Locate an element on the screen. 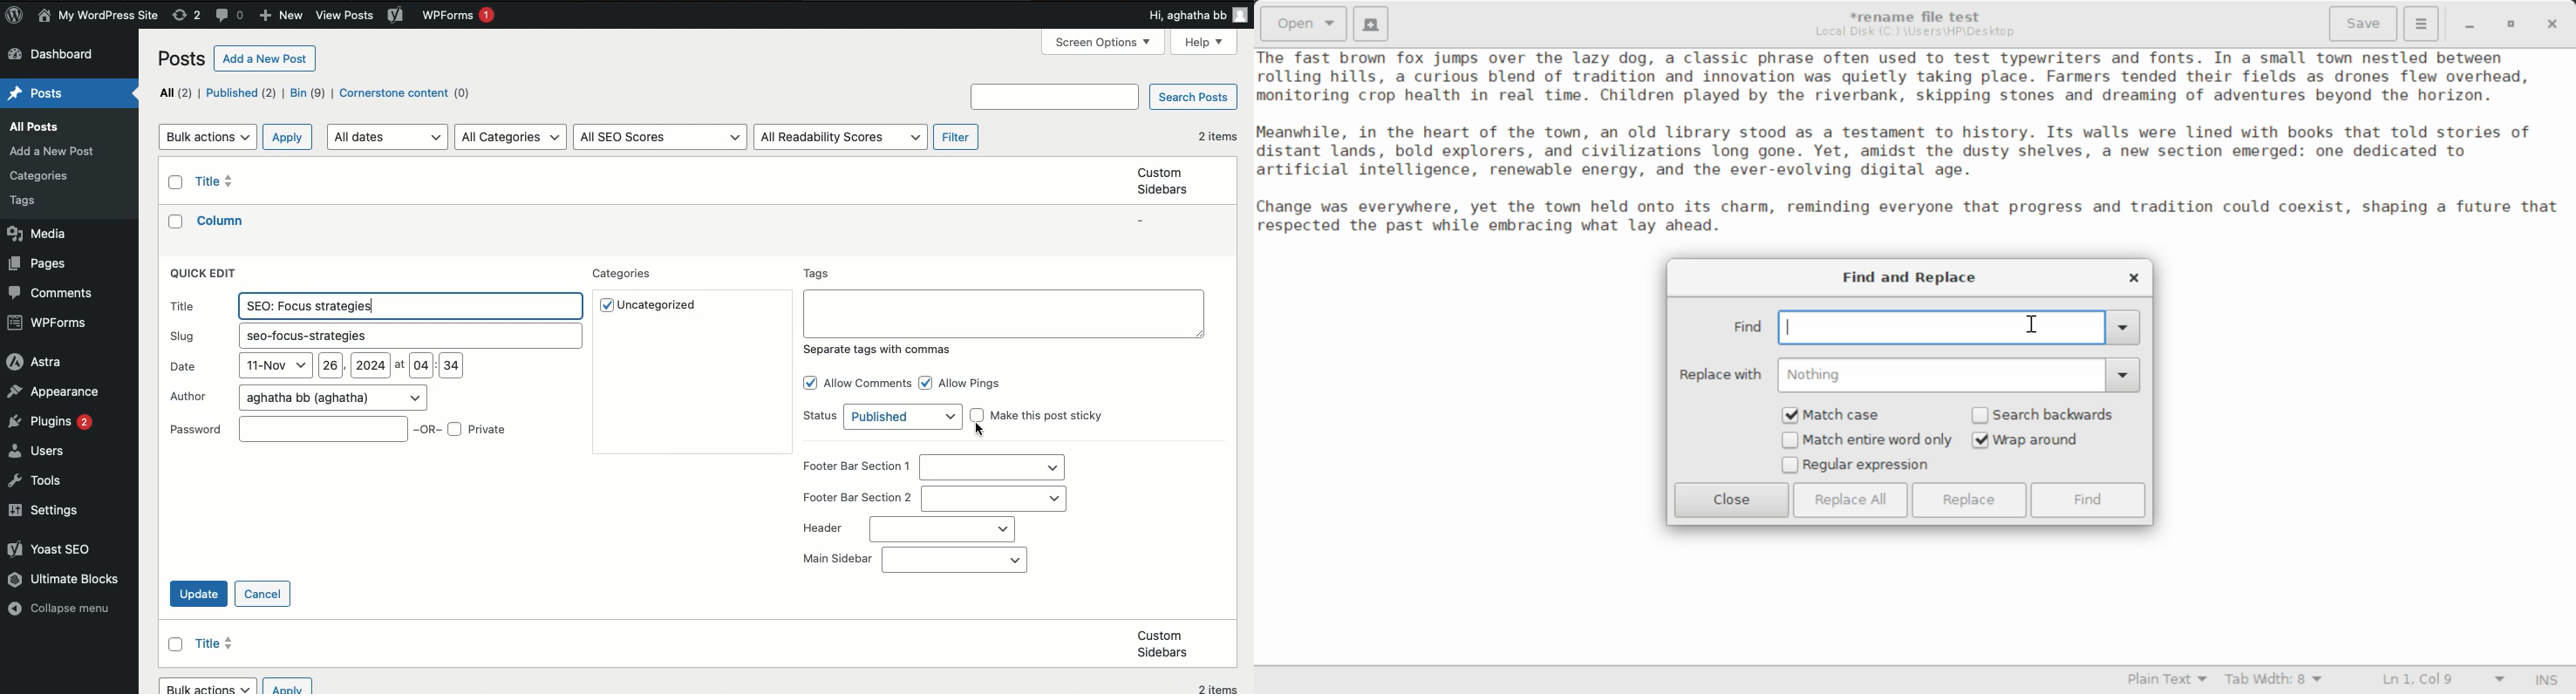 Image resolution: width=2576 pixels, height=700 pixels. Password  is located at coordinates (322, 428).